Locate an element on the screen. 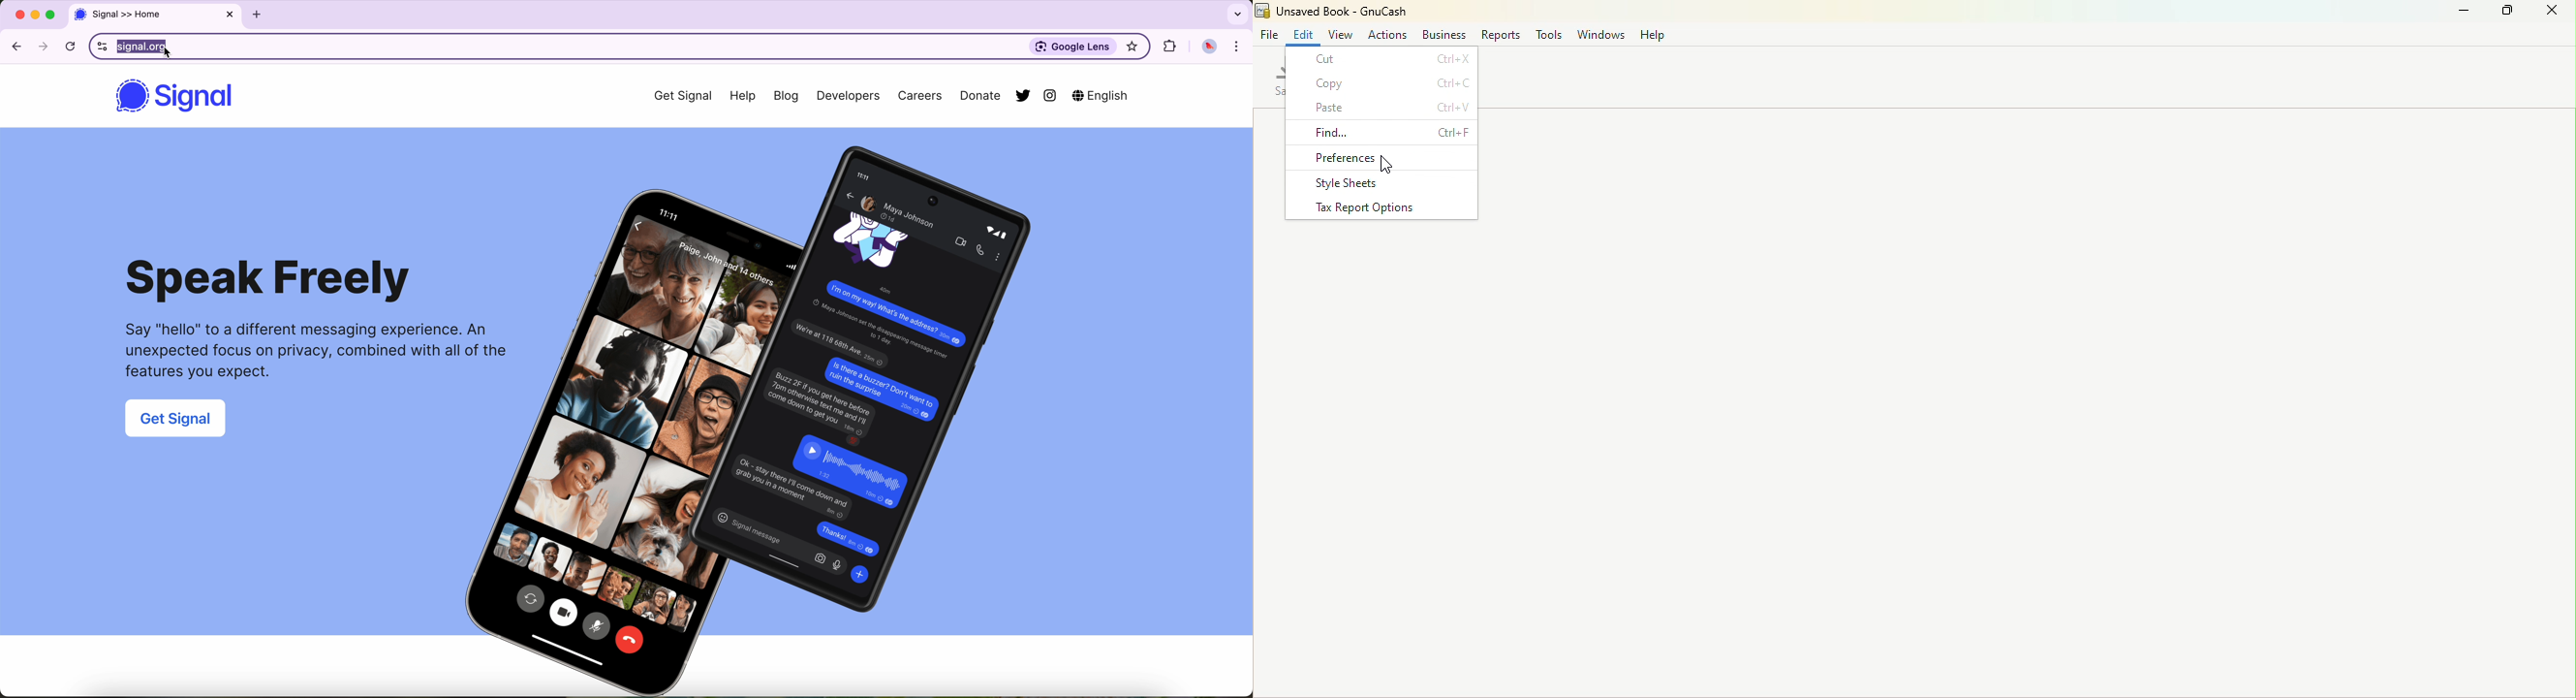 The width and height of the screenshot is (2576, 700). cursor is located at coordinates (167, 53).